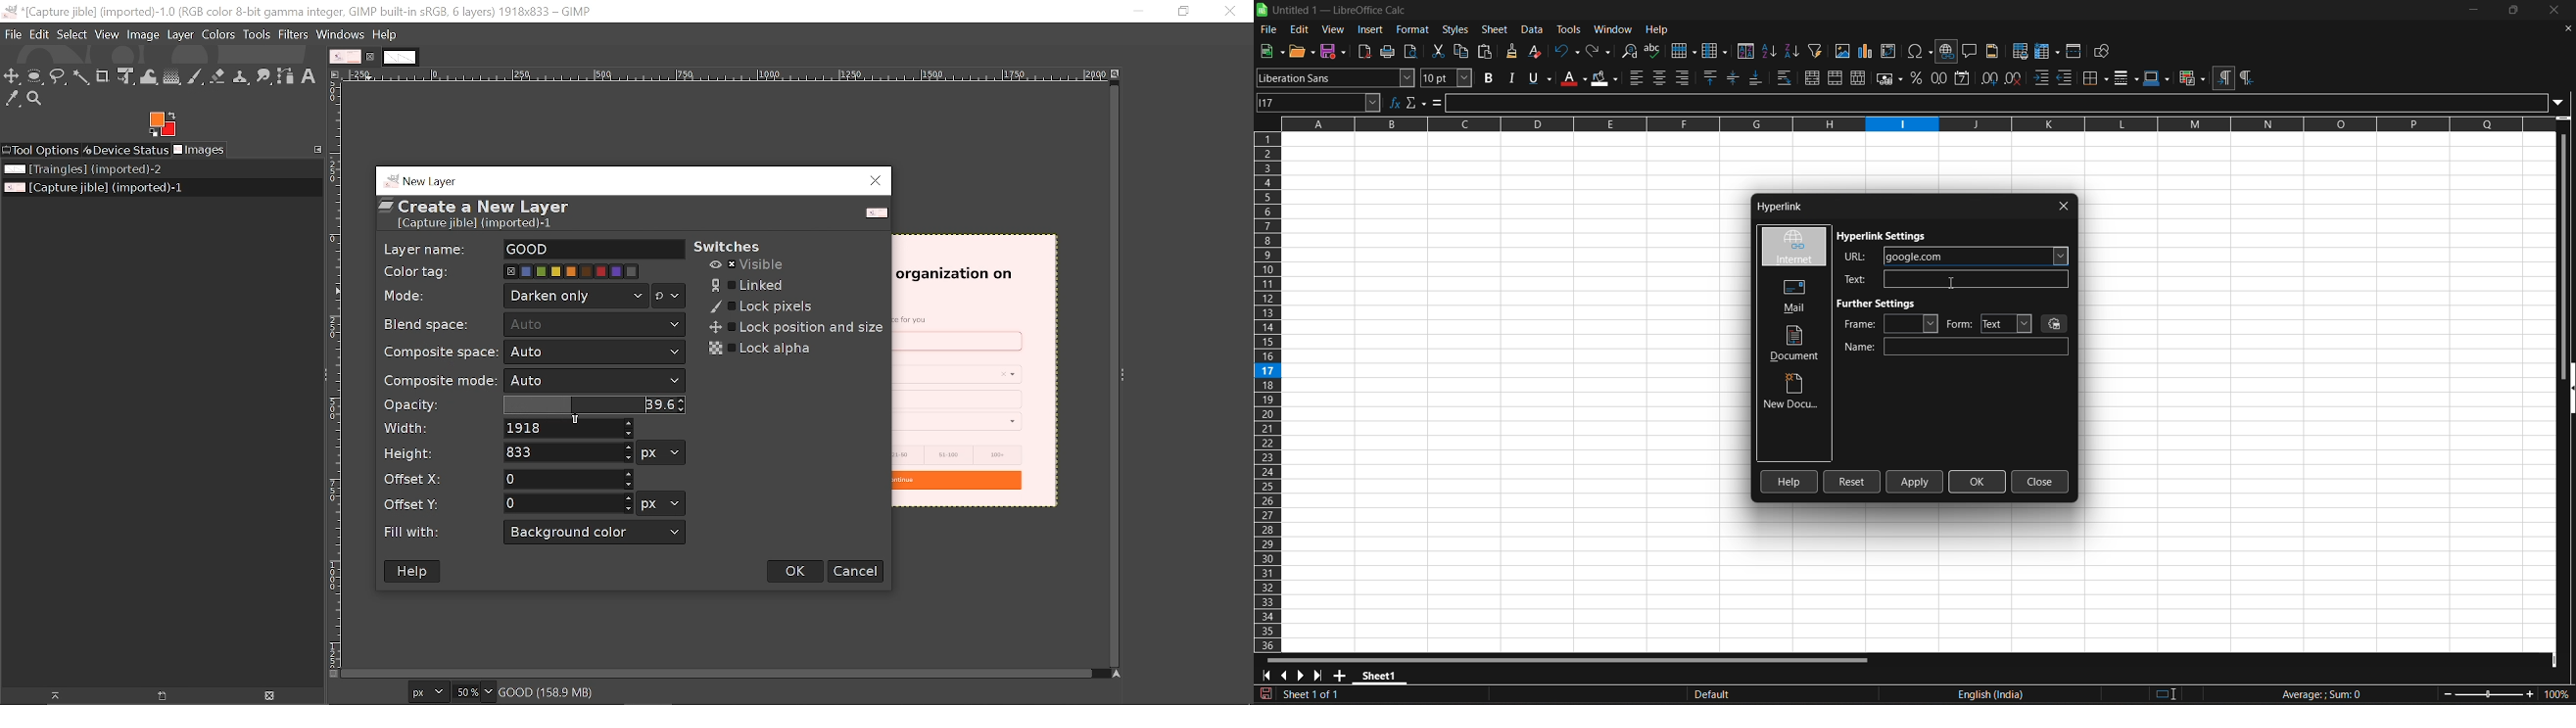 The width and height of the screenshot is (2576, 728). Describe the element at coordinates (1859, 78) in the screenshot. I see `unmerge cells` at that location.